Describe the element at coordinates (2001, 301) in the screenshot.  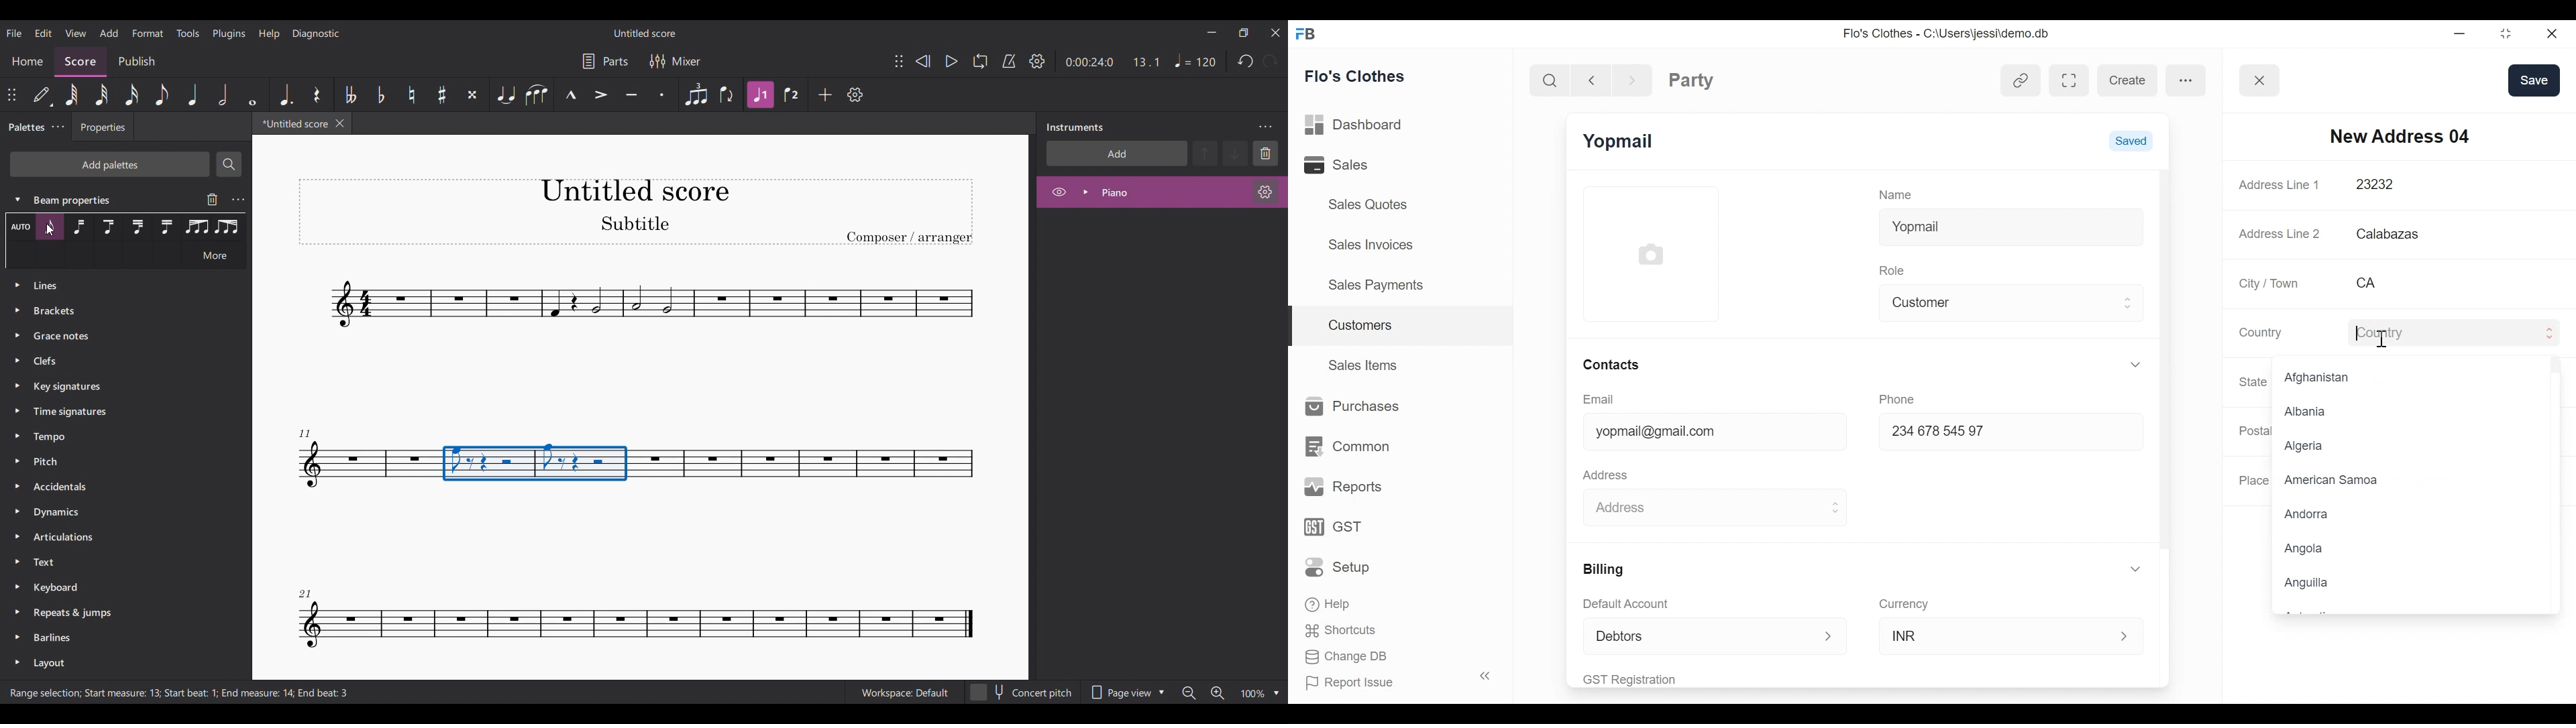
I see `Customer` at that location.